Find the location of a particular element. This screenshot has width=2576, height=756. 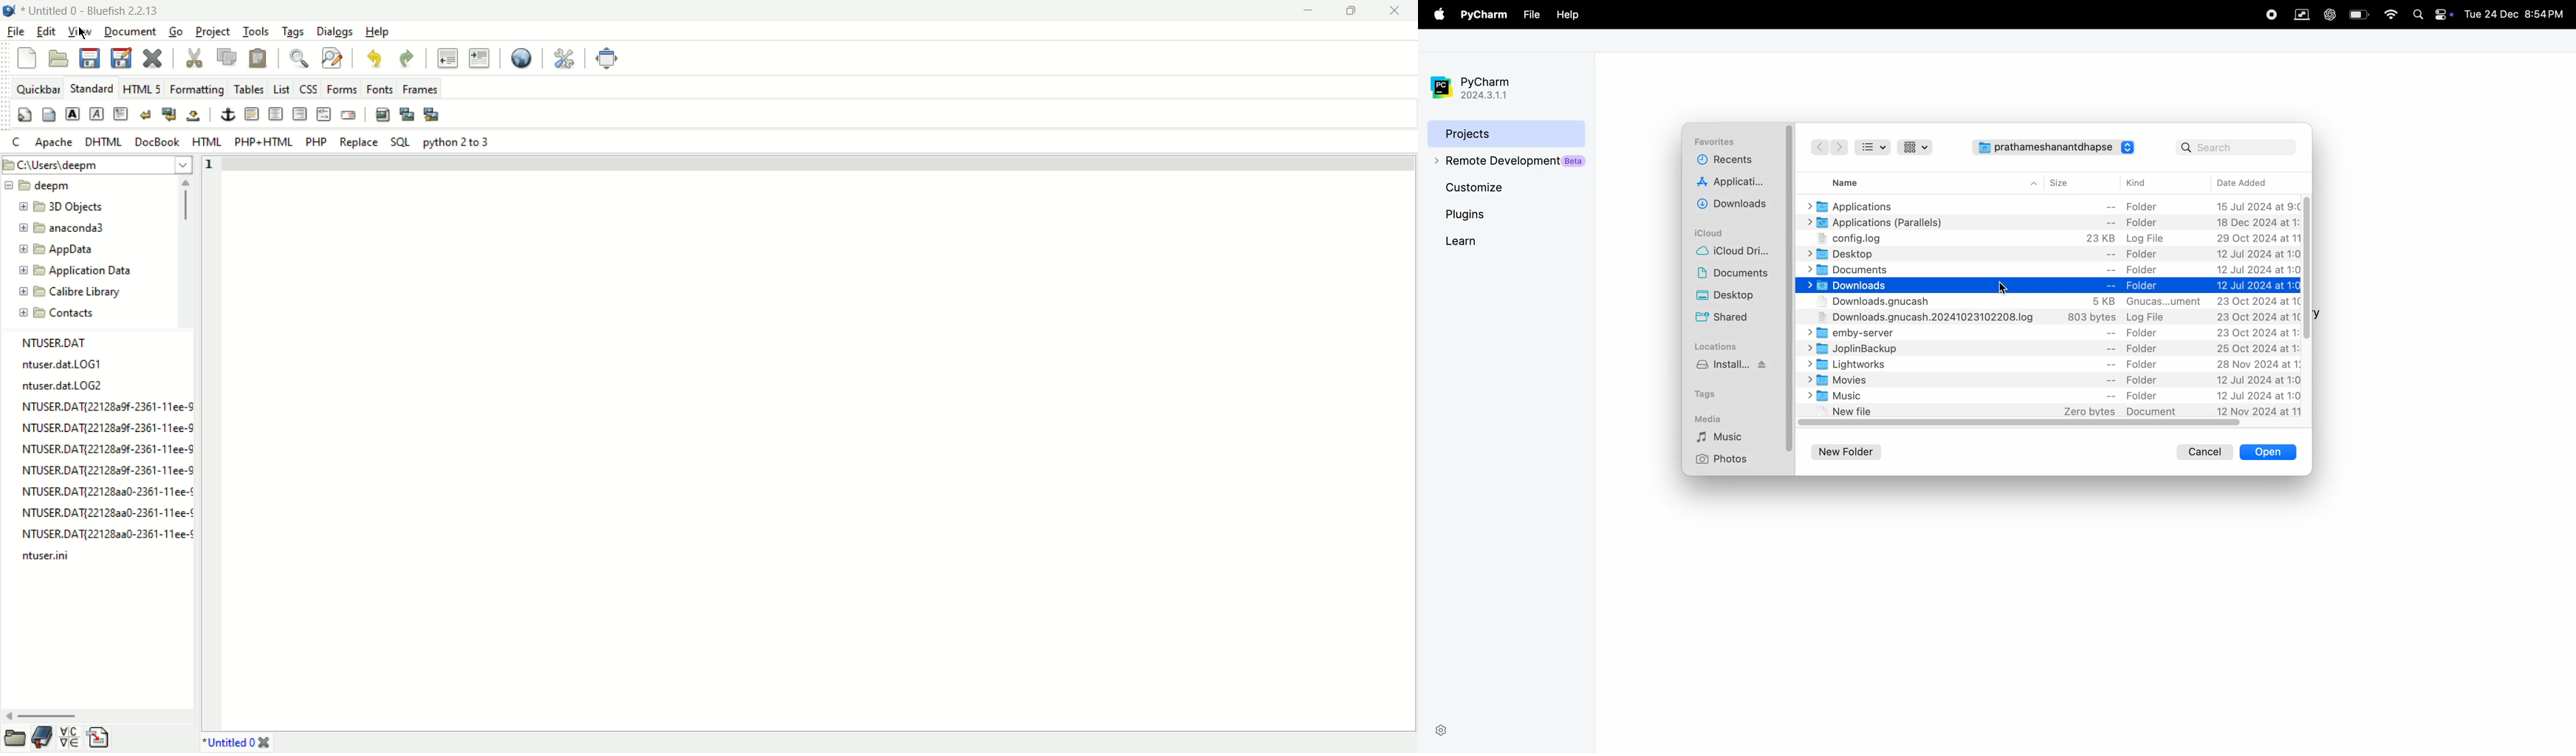

save as is located at coordinates (122, 58).